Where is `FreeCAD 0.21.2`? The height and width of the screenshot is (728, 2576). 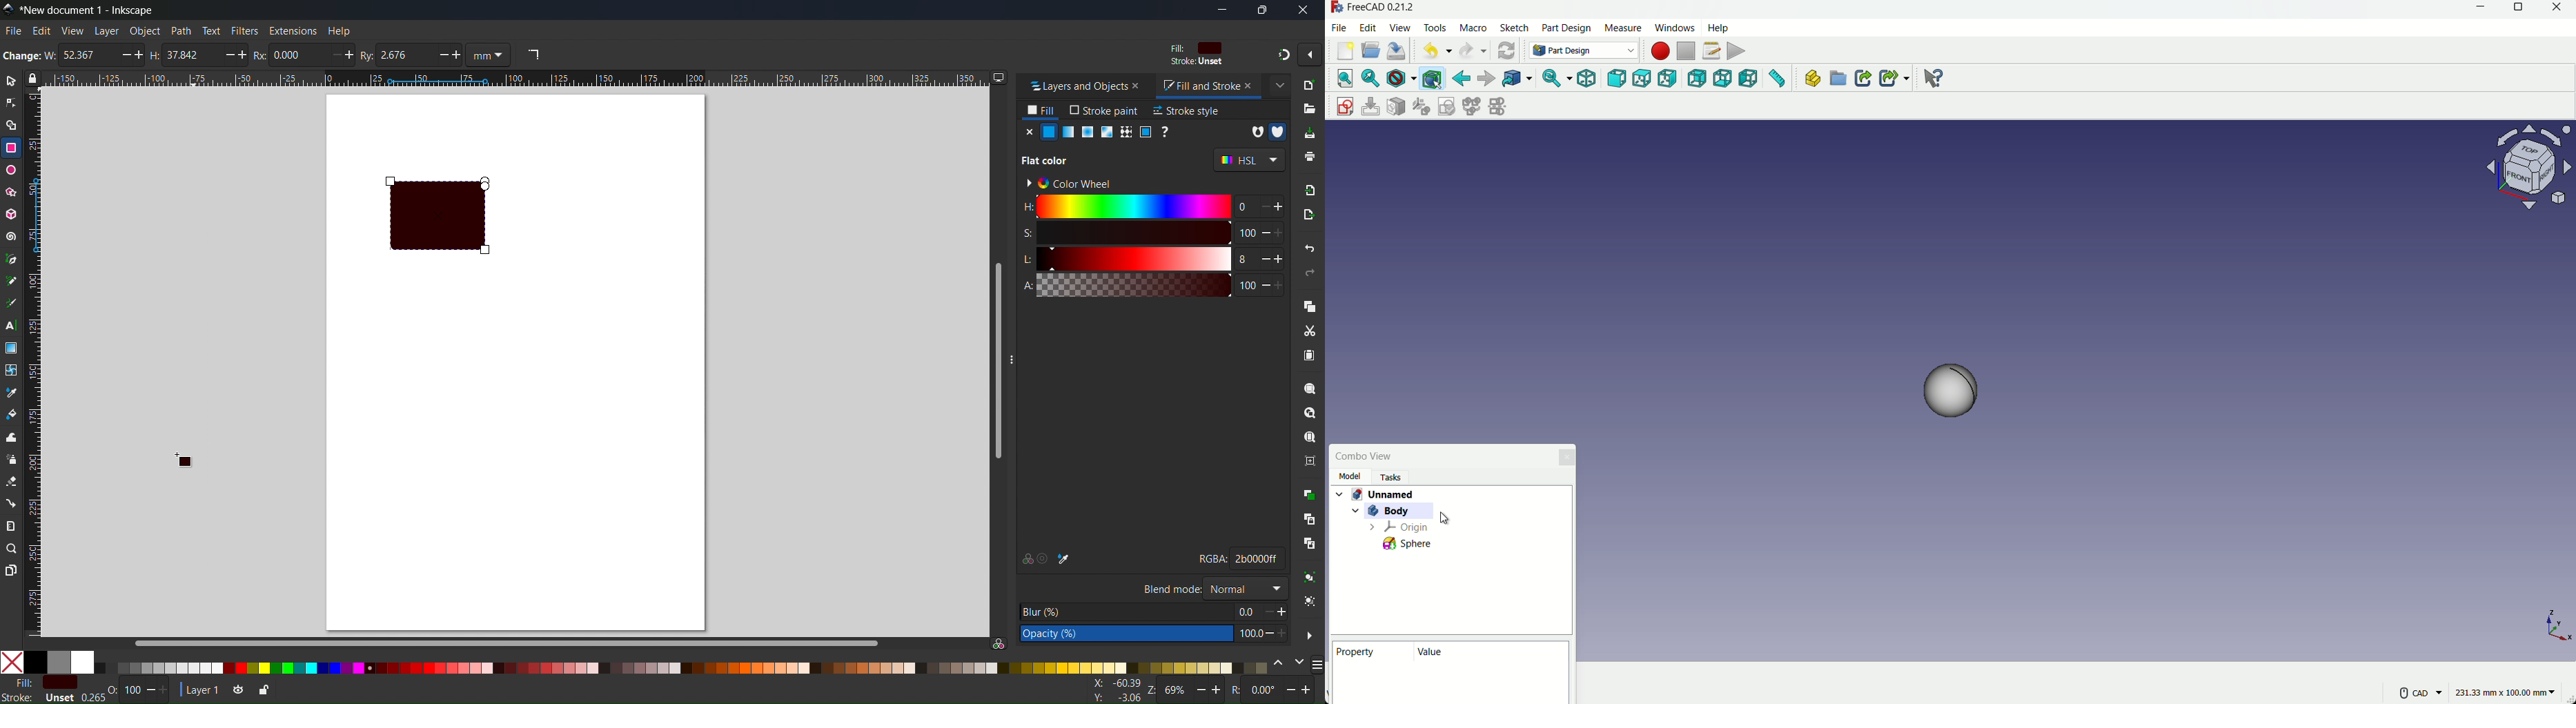
FreeCAD 0.21.2 is located at coordinates (1386, 6).